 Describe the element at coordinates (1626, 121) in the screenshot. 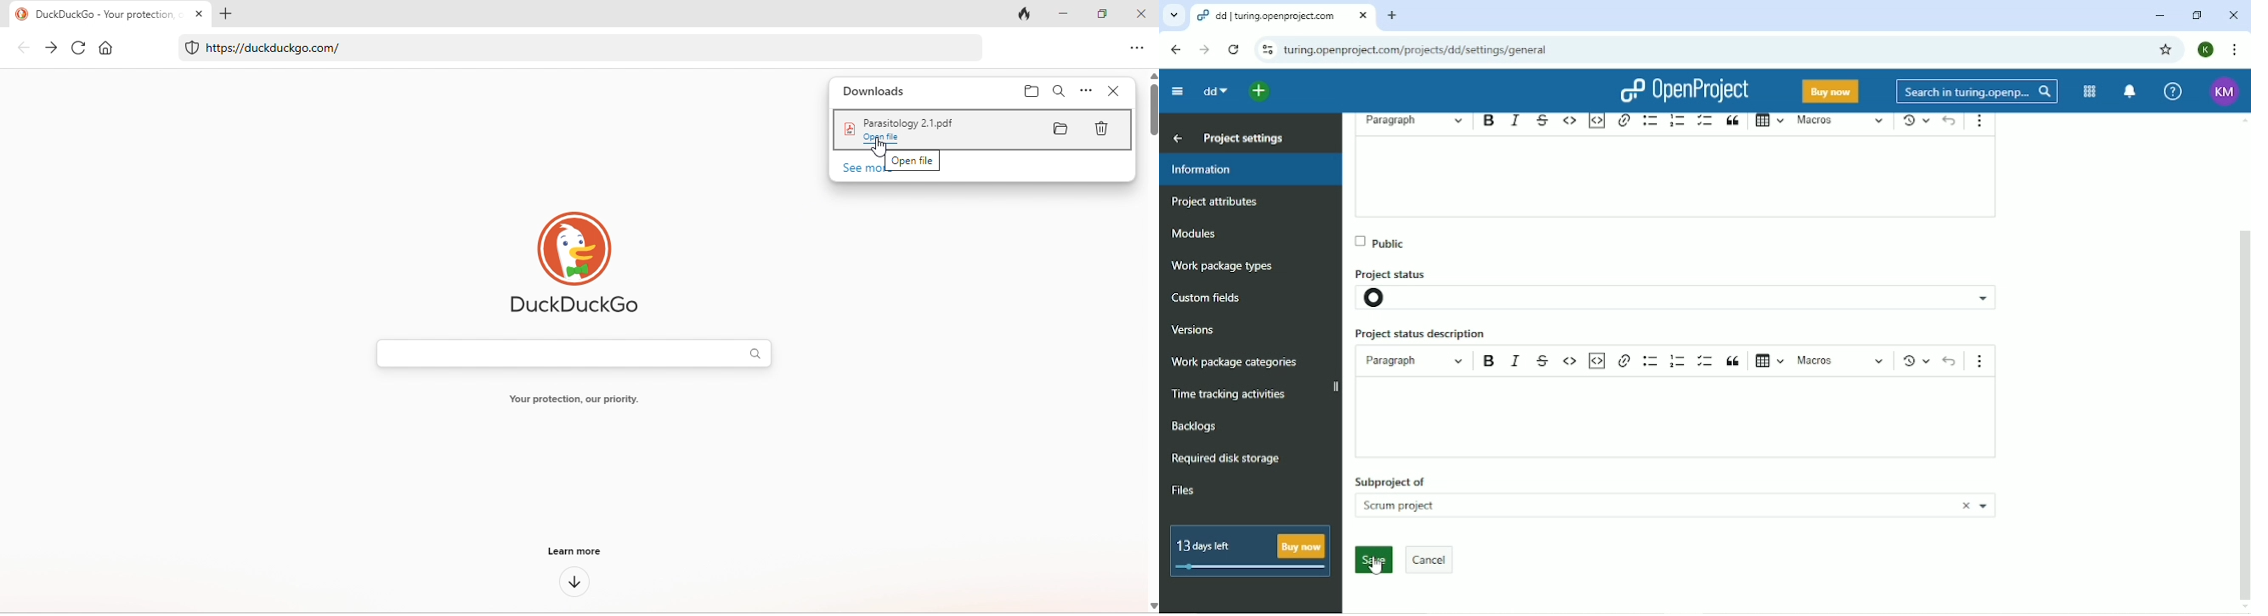

I see `hyperlink` at that location.